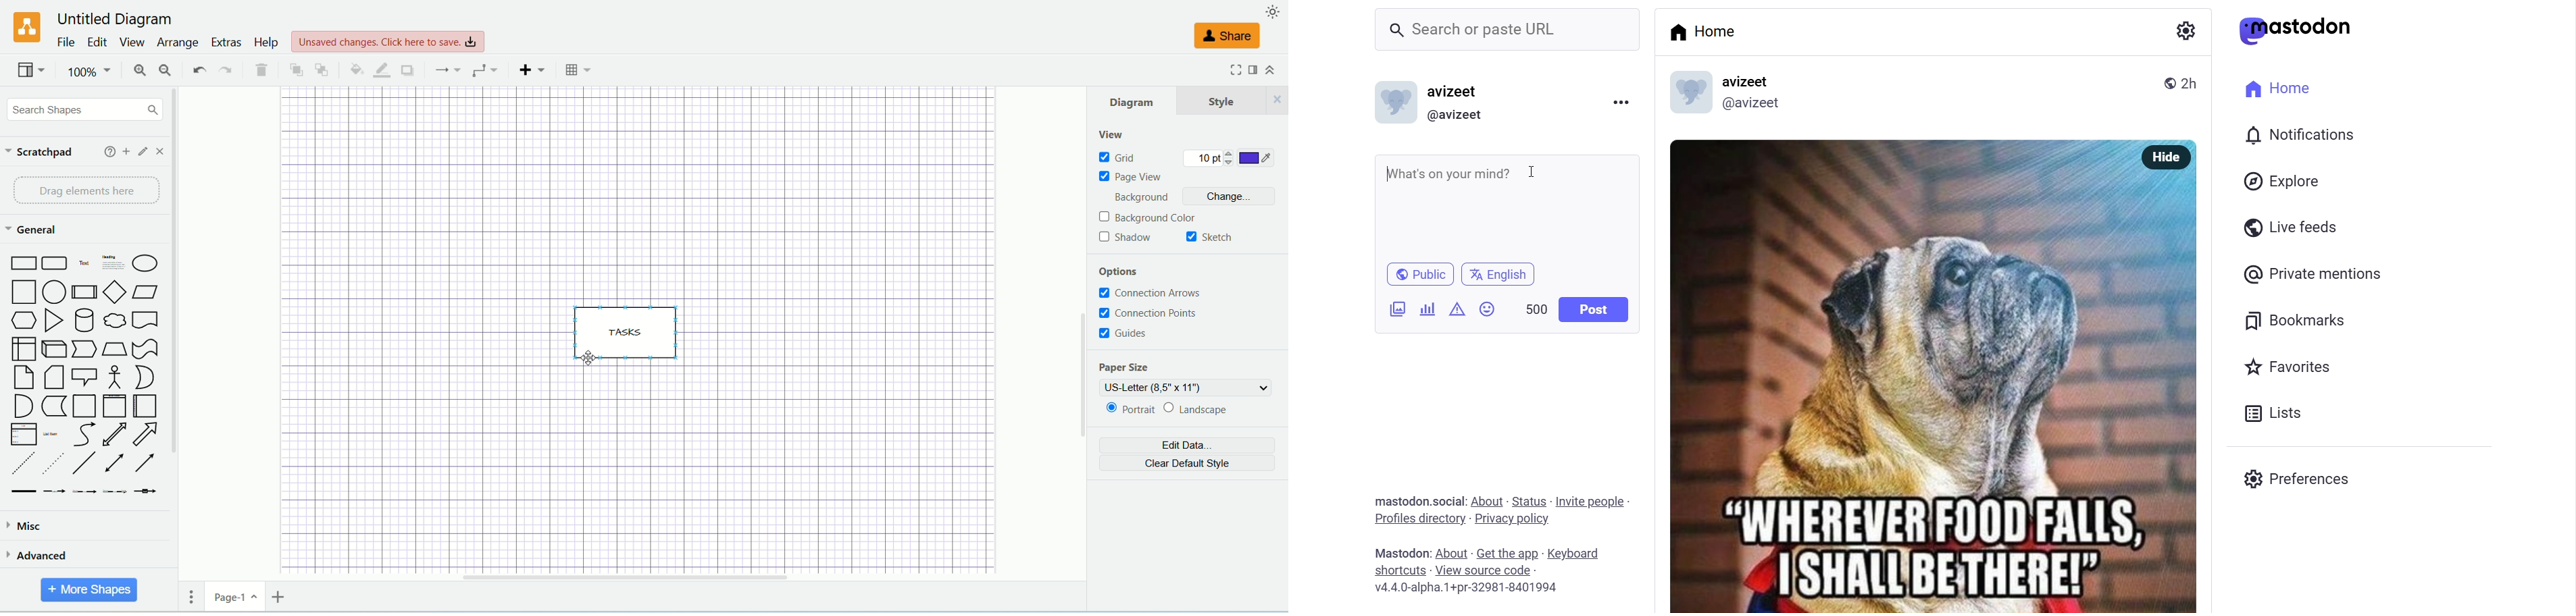  What do you see at coordinates (55, 292) in the screenshot?
I see `Circle` at bounding box center [55, 292].